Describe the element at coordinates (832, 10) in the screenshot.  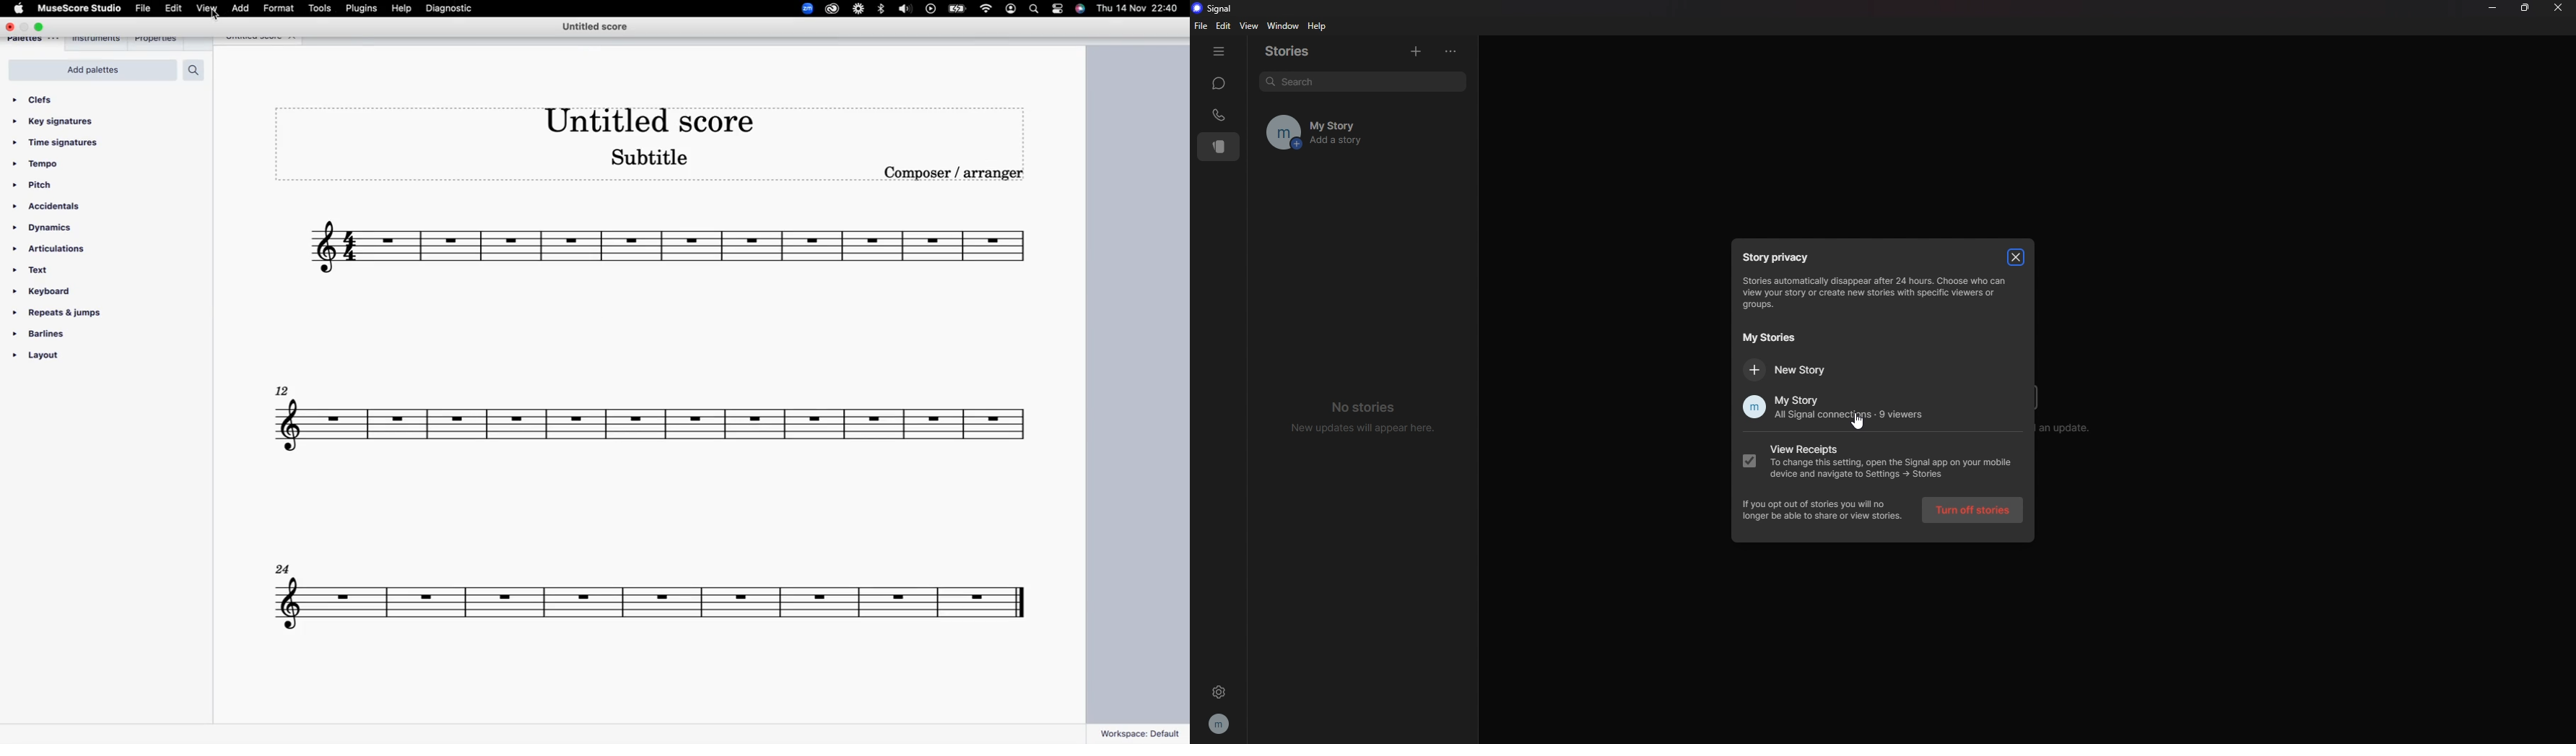
I see `creative cloud` at that location.